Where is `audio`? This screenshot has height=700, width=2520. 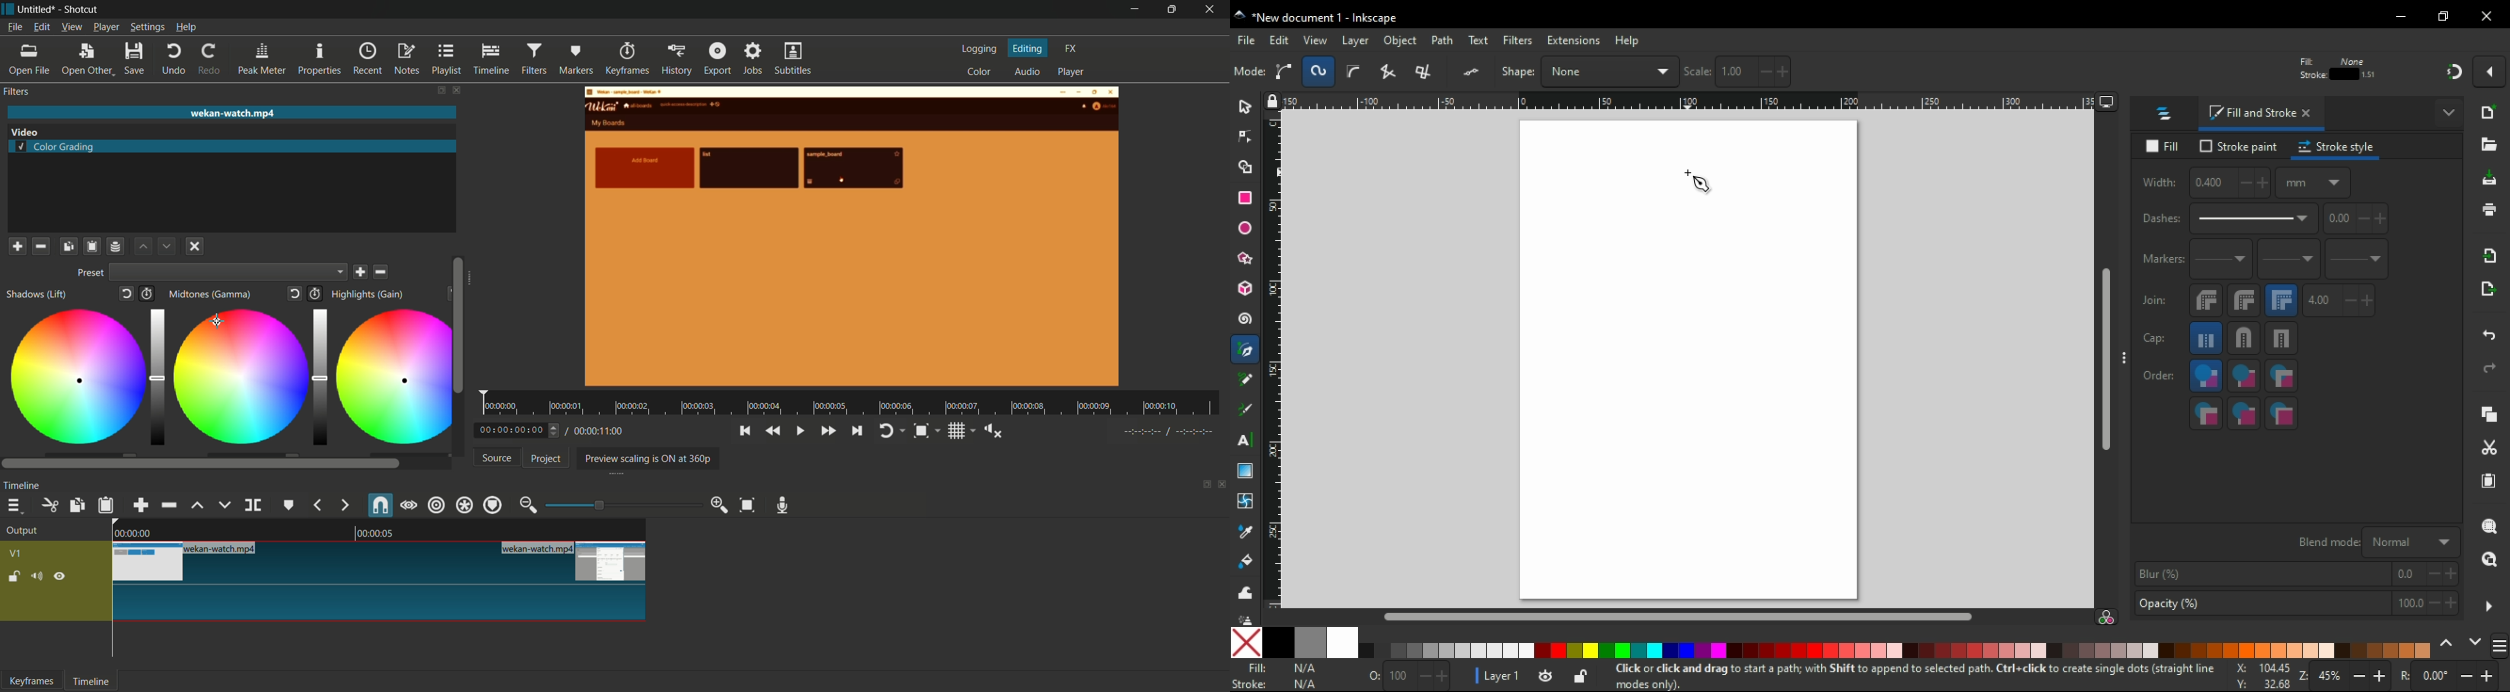
audio is located at coordinates (1027, 72).